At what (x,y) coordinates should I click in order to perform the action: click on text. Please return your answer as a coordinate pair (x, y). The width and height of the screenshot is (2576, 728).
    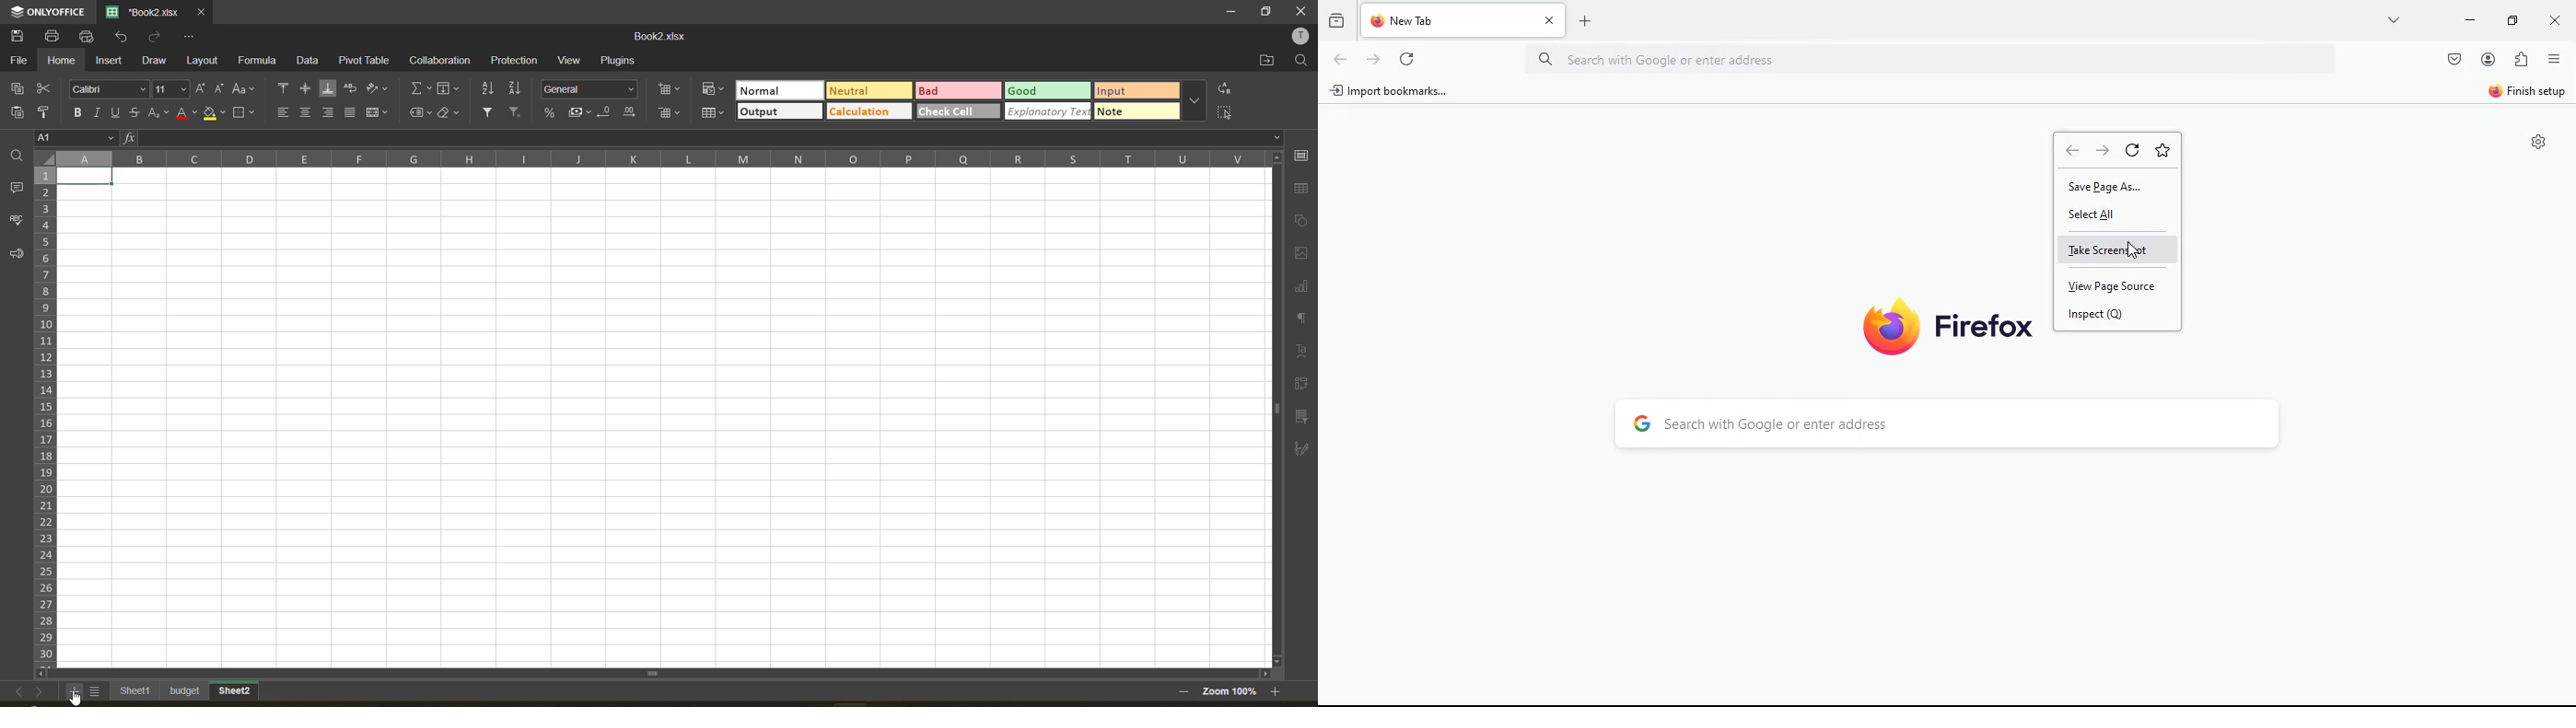
    Looking at the image, I should click on (1303, 353).